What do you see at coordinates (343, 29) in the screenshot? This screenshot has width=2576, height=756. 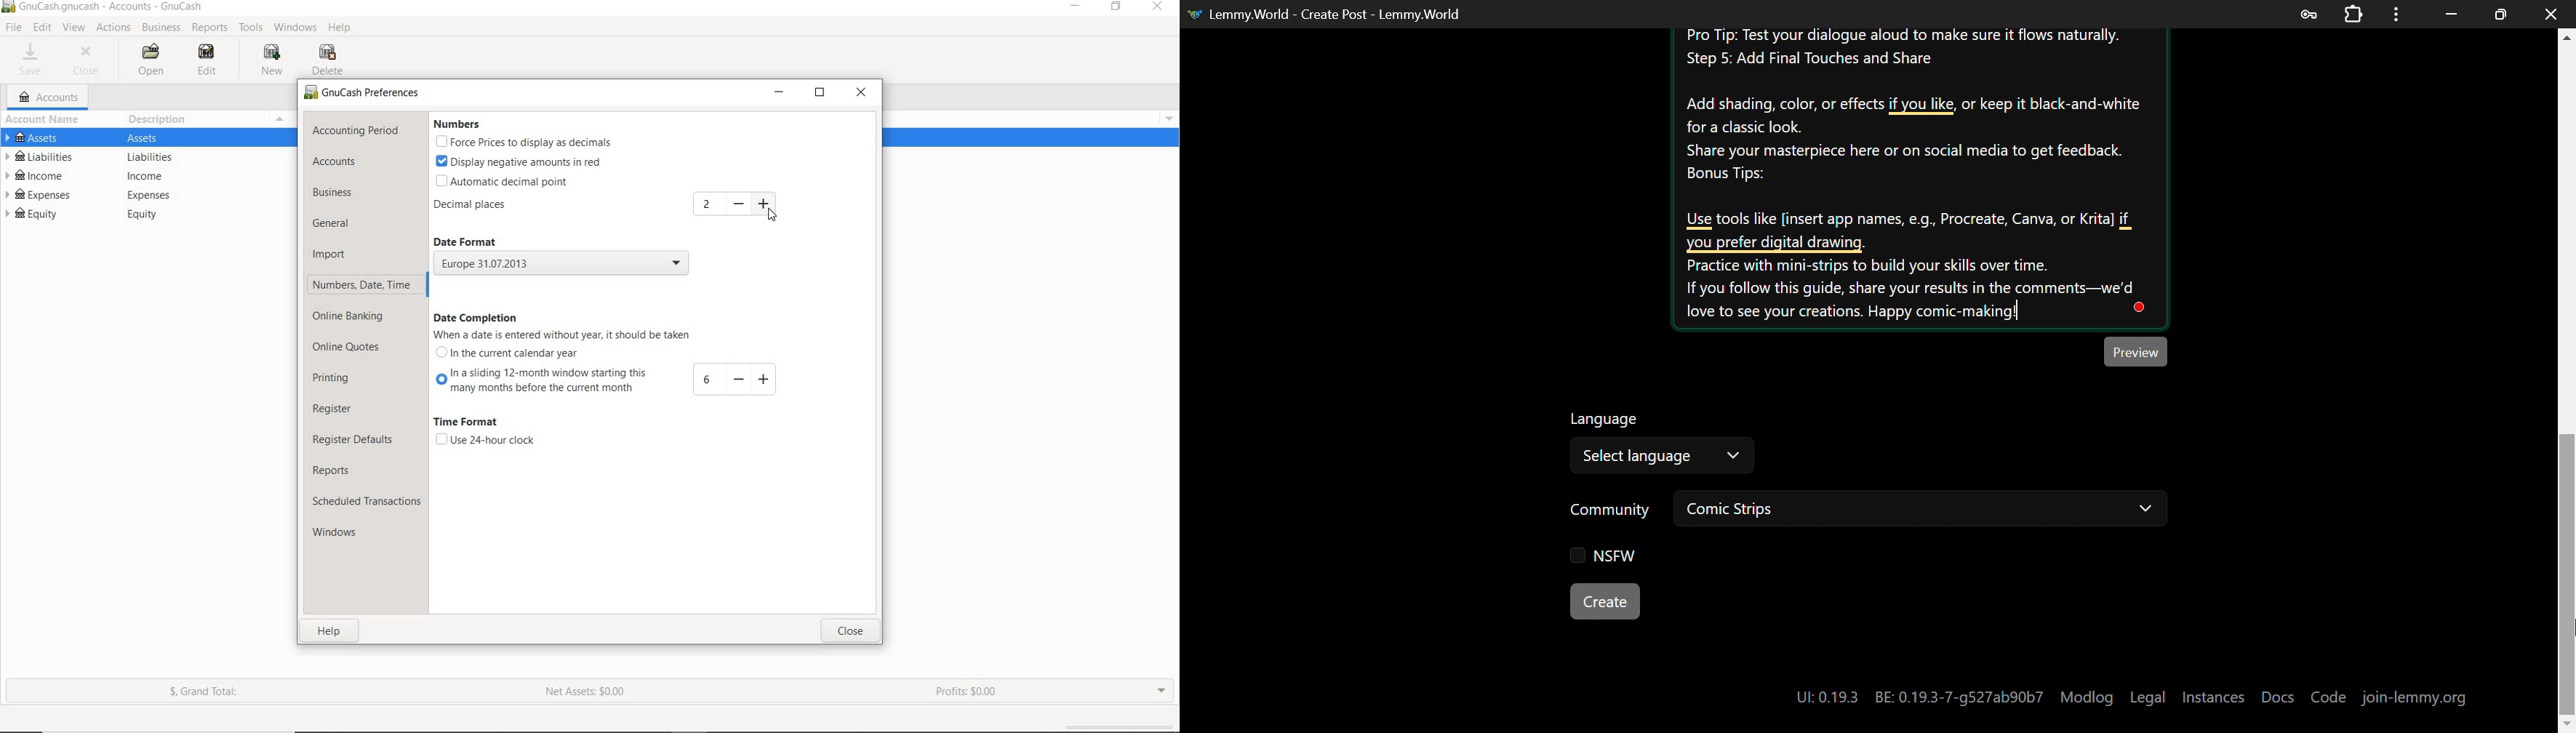 I see `HELP` at bounding box center [343, 29].